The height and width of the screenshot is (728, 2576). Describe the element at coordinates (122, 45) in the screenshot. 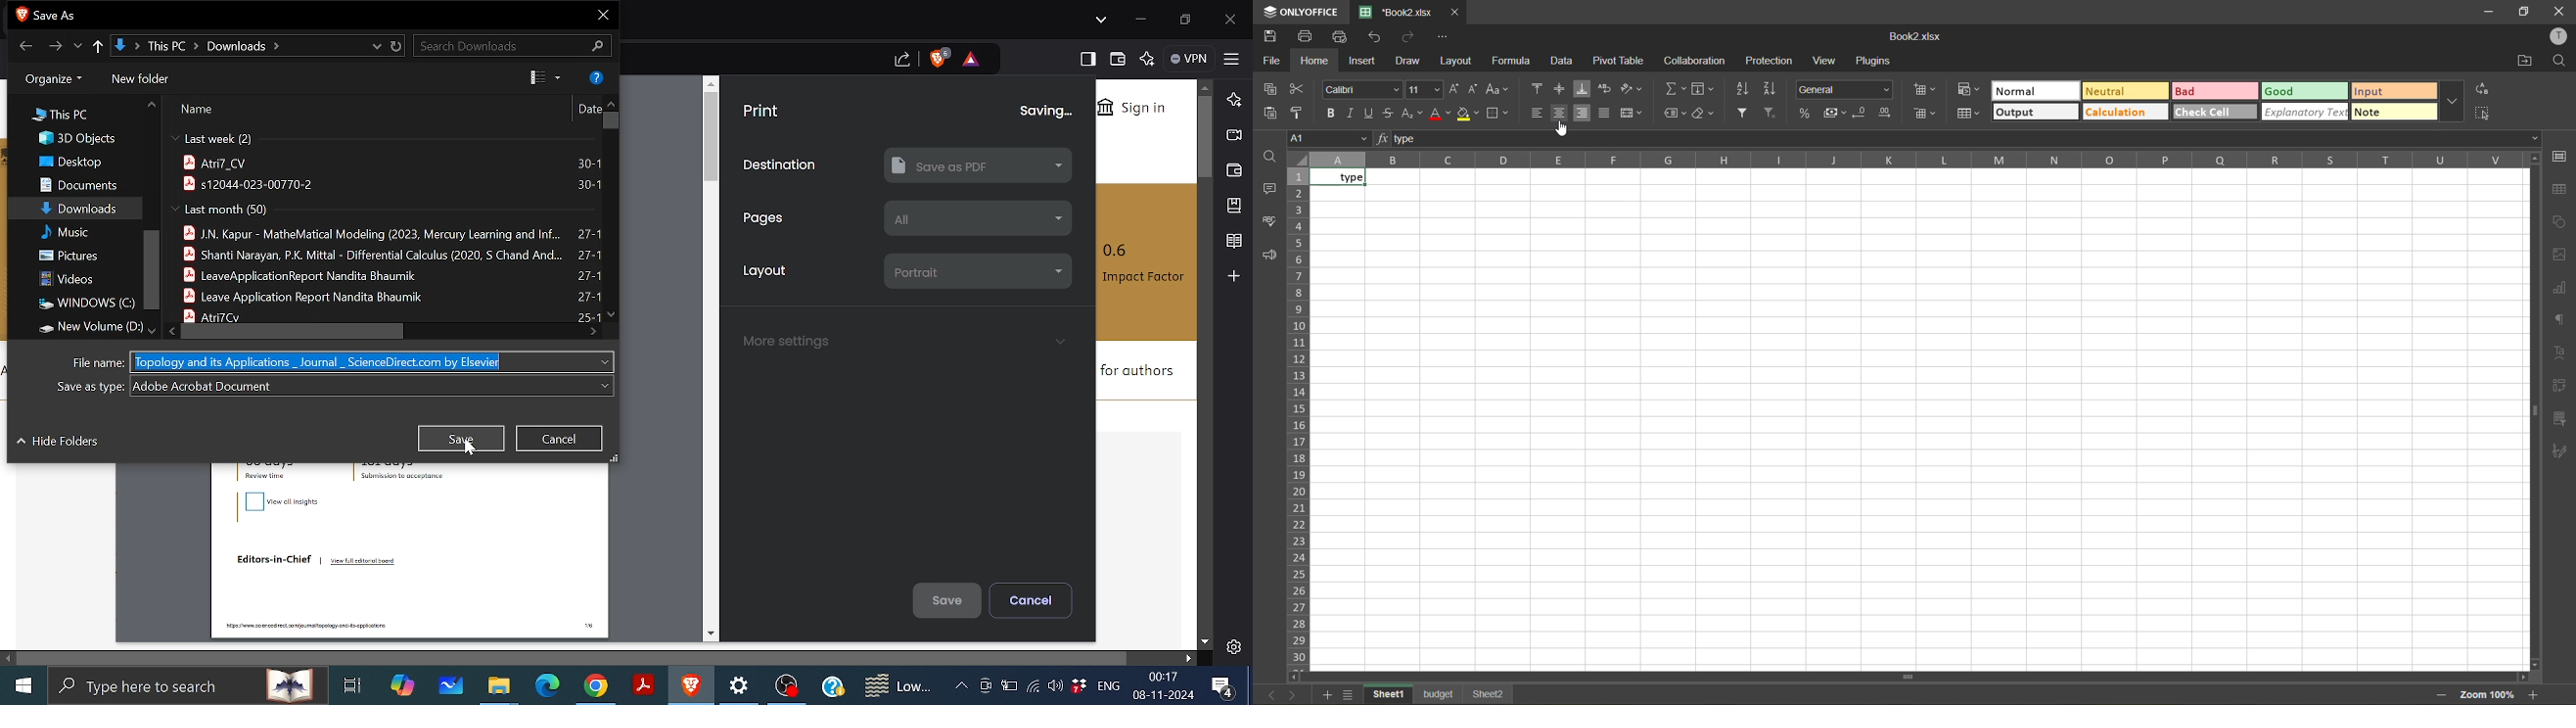

I see `Path` at that location.